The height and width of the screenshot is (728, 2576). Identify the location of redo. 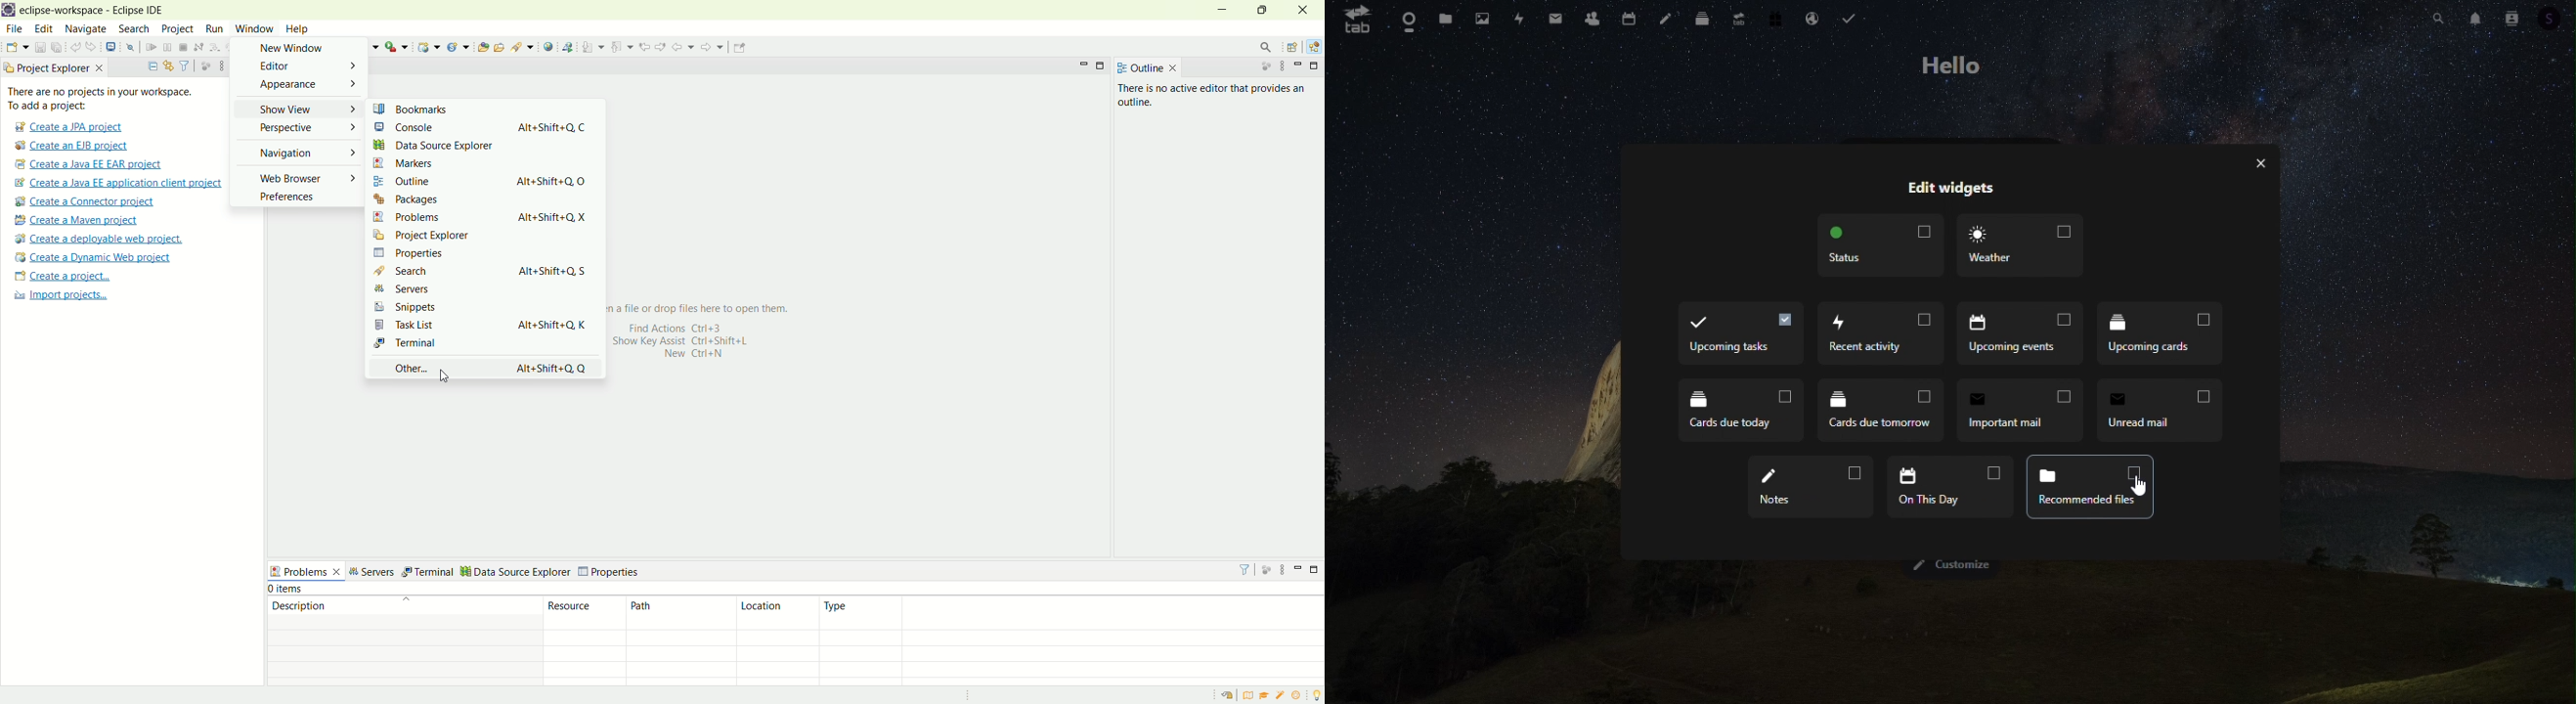
(91, 46).